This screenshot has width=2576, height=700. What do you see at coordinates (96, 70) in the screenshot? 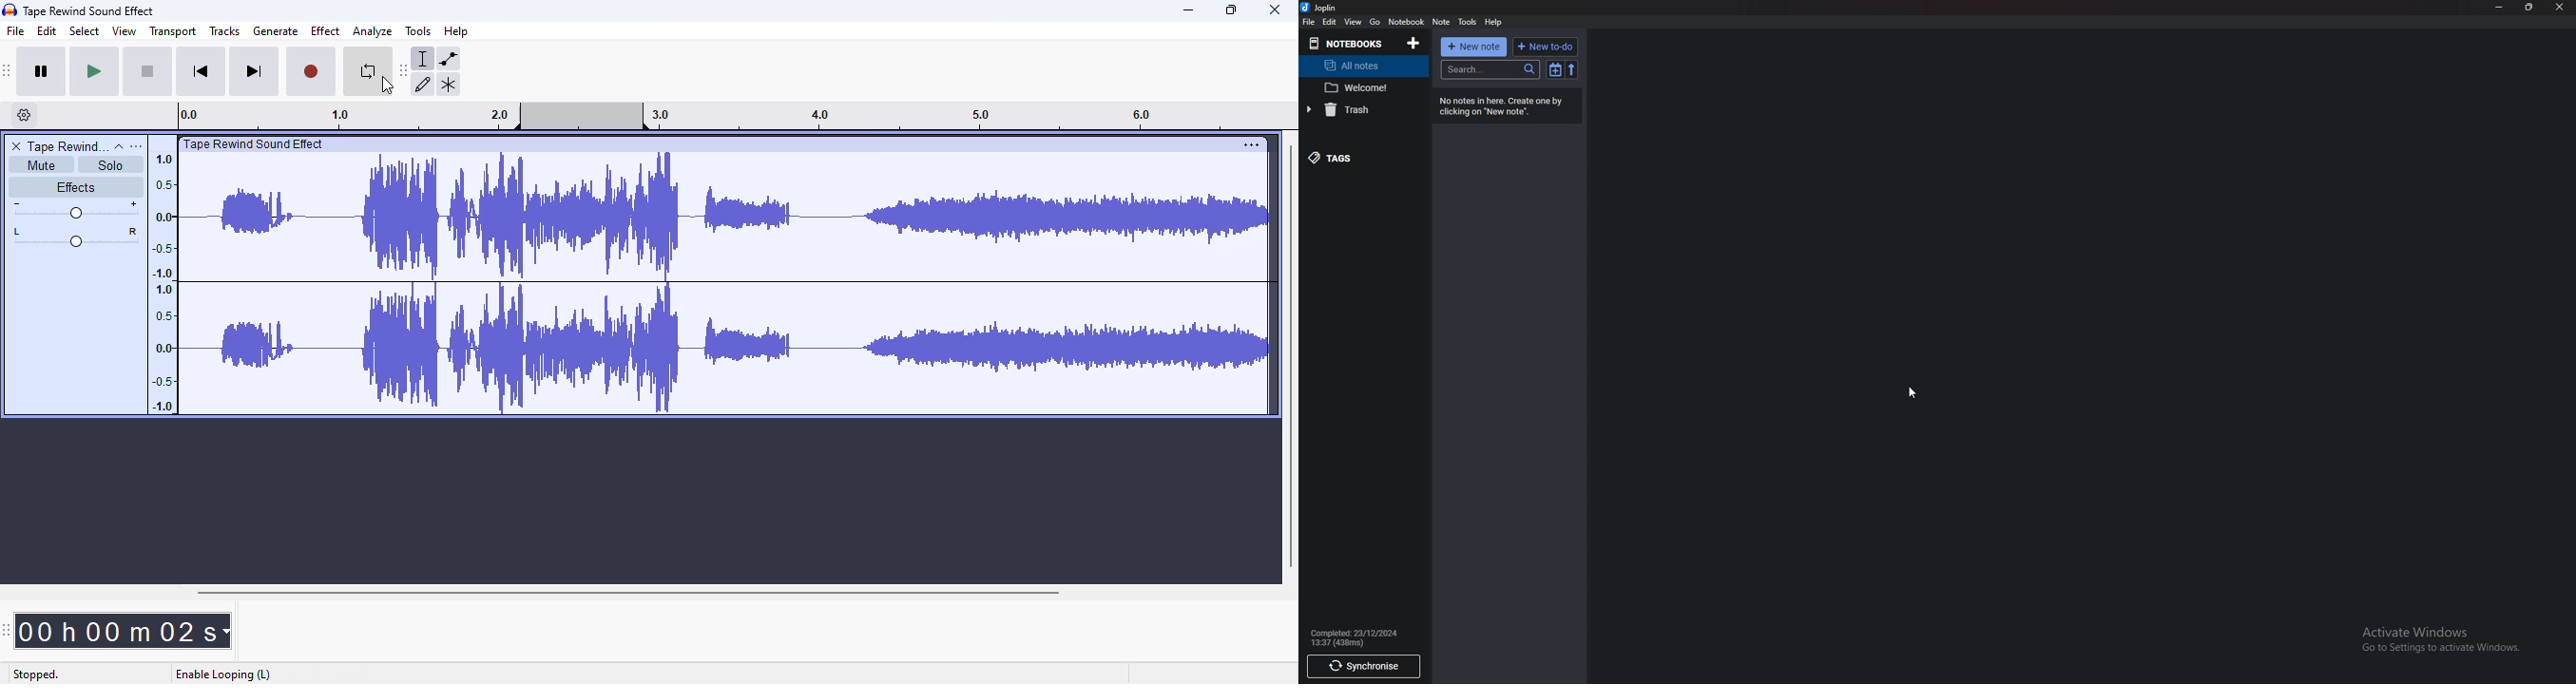
I see `play` at bounding box center [96, 70].